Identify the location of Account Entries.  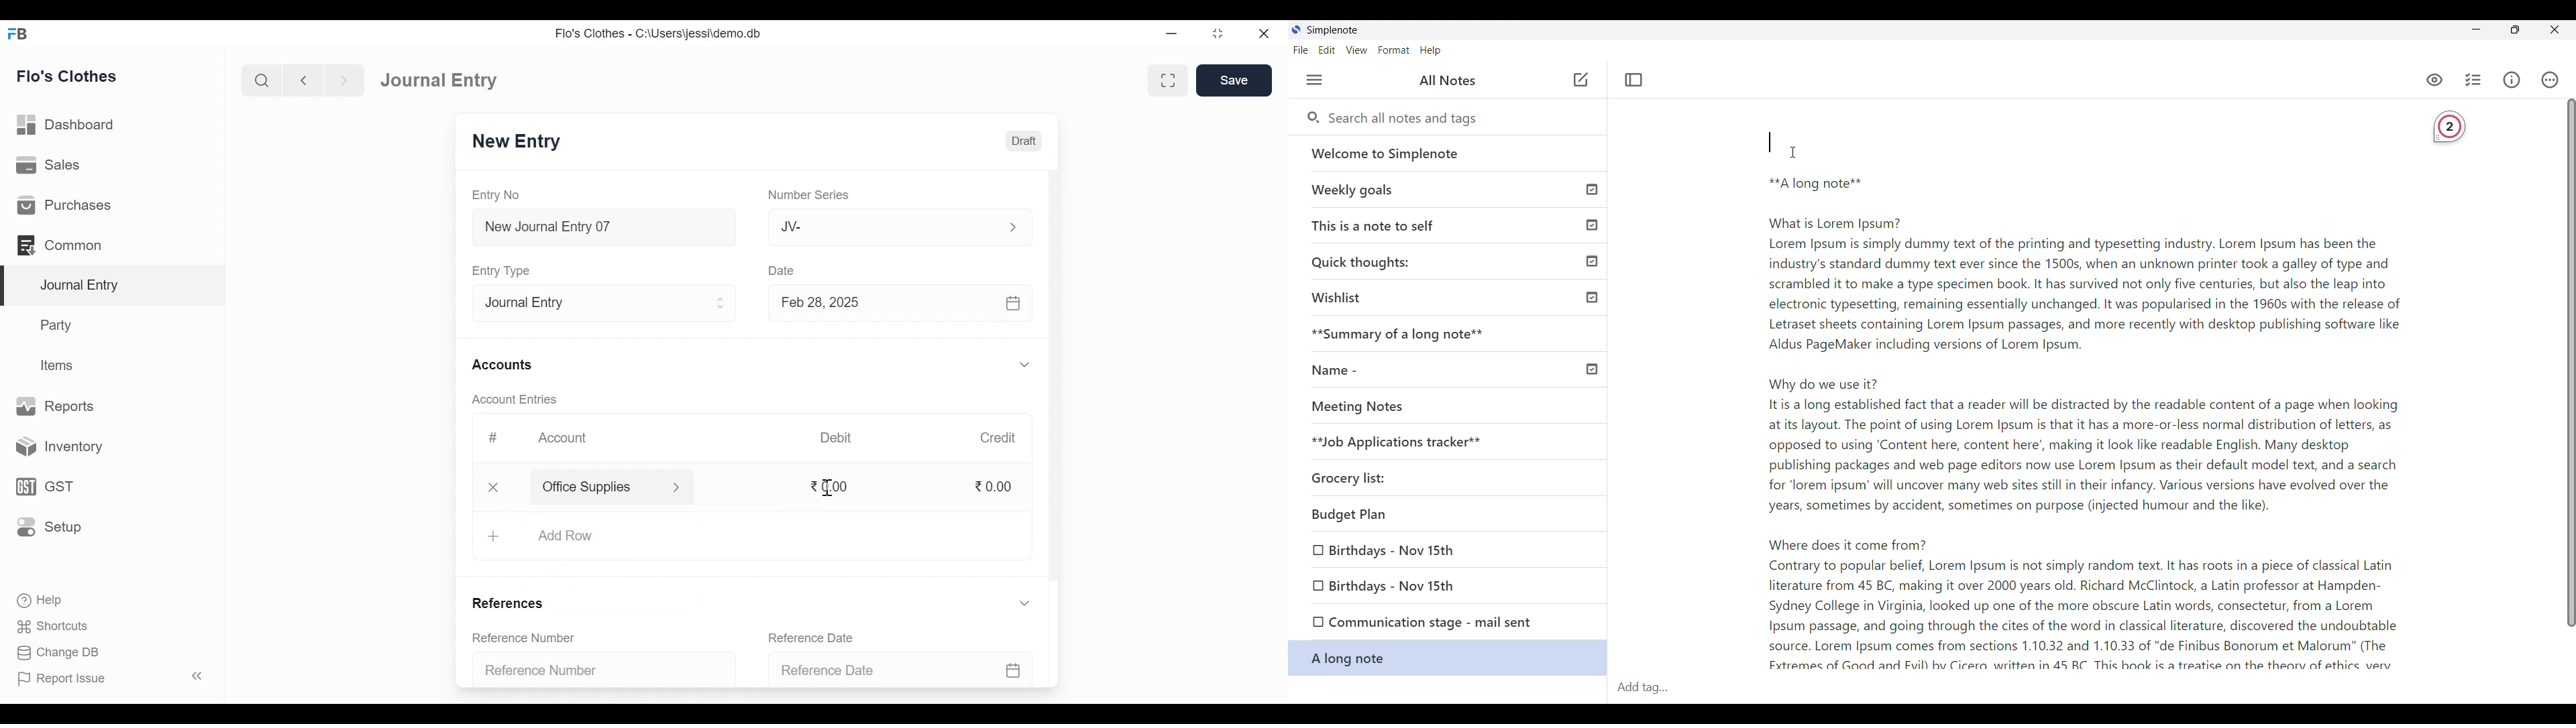
(514, 399).